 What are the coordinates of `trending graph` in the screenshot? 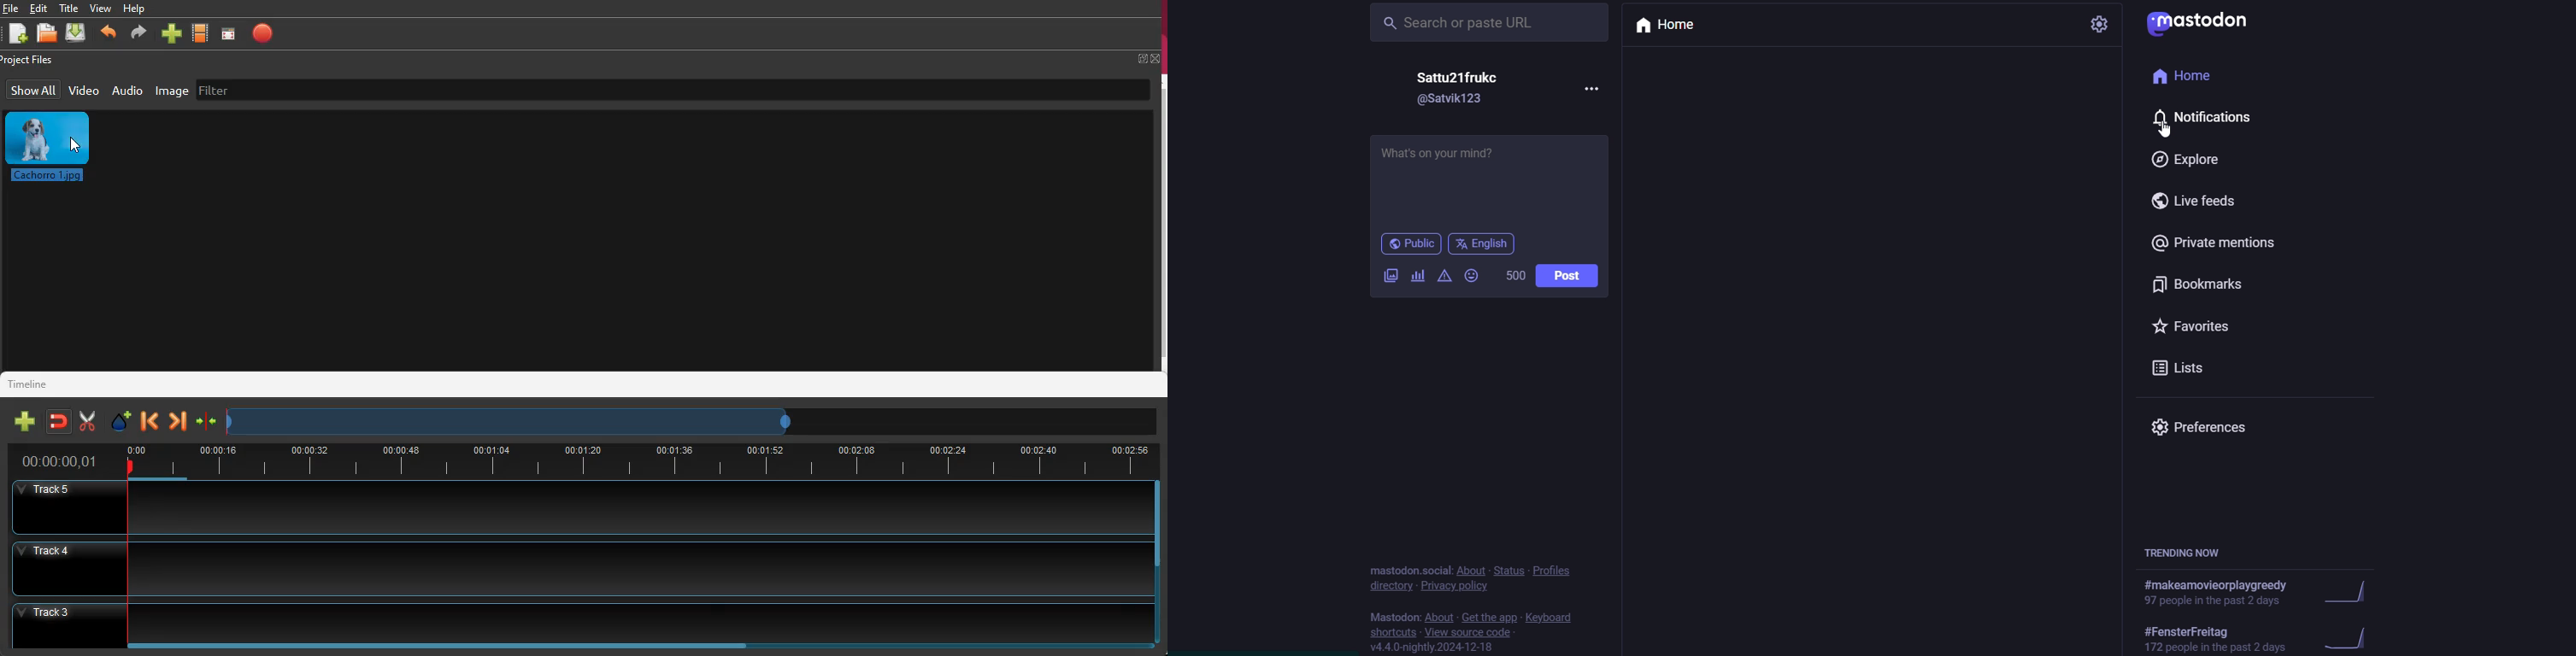 It's located at (2349, 592).